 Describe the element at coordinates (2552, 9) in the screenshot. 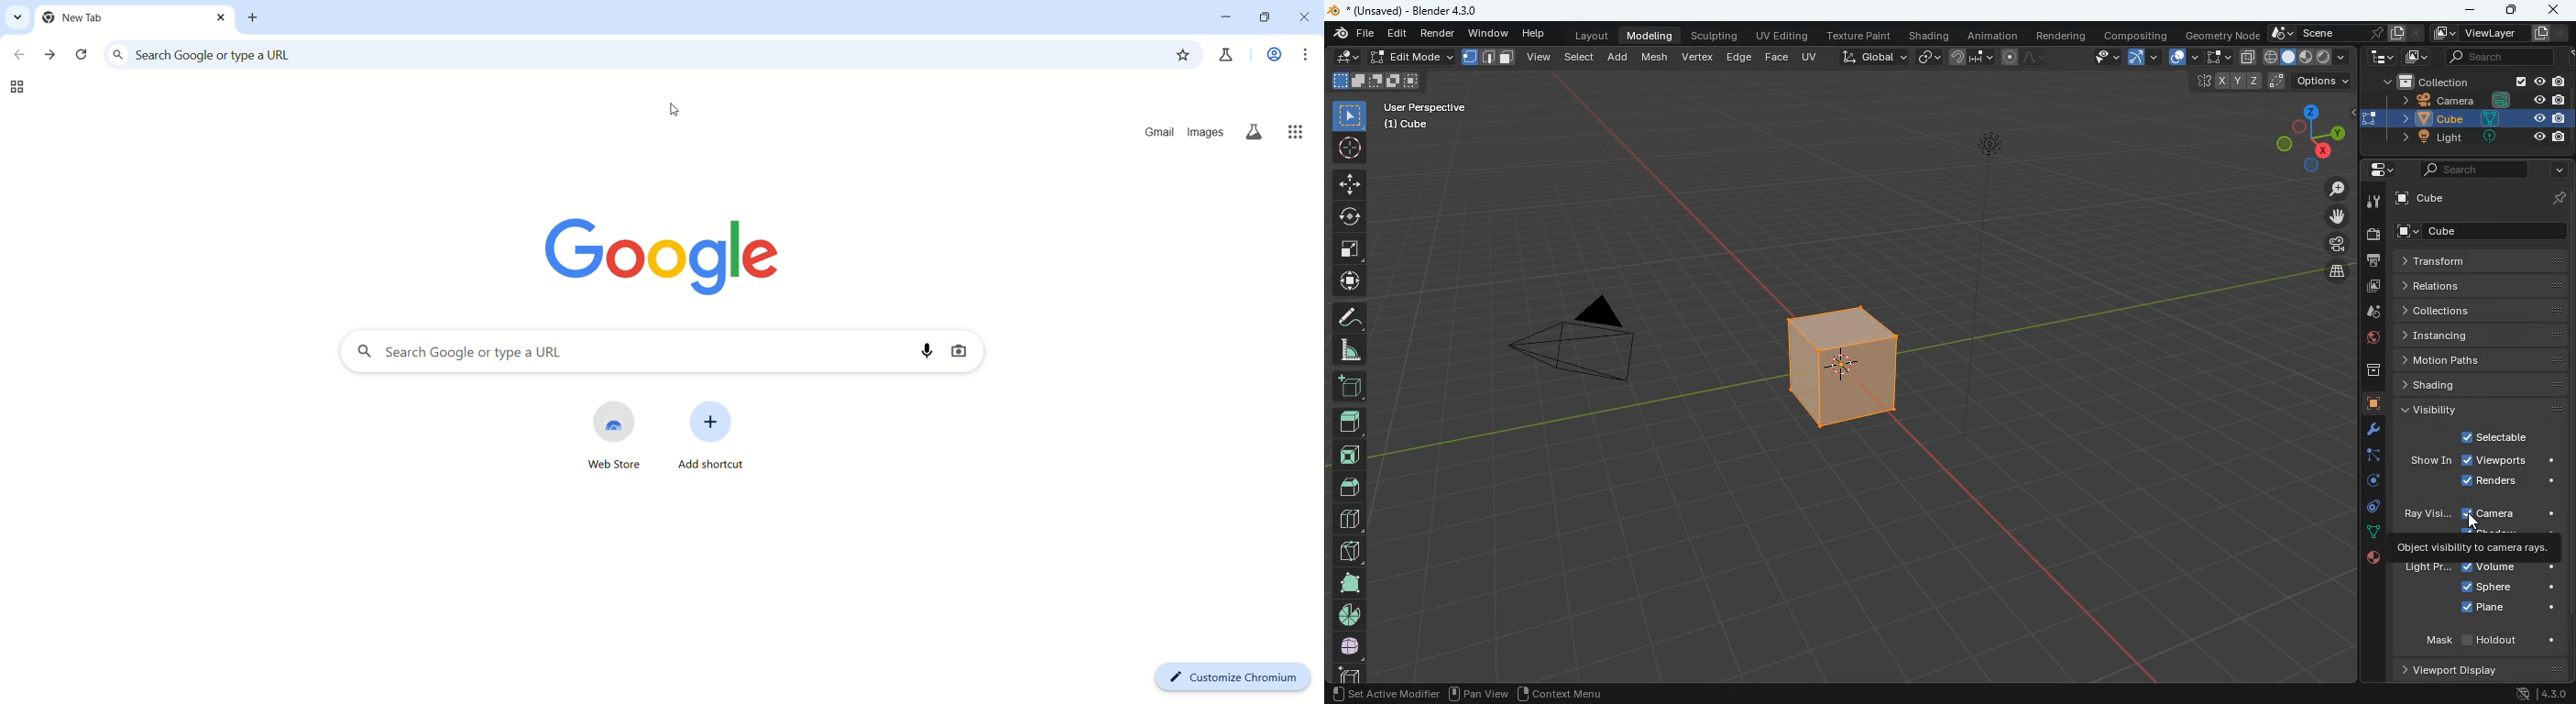

I see `close` at that location.